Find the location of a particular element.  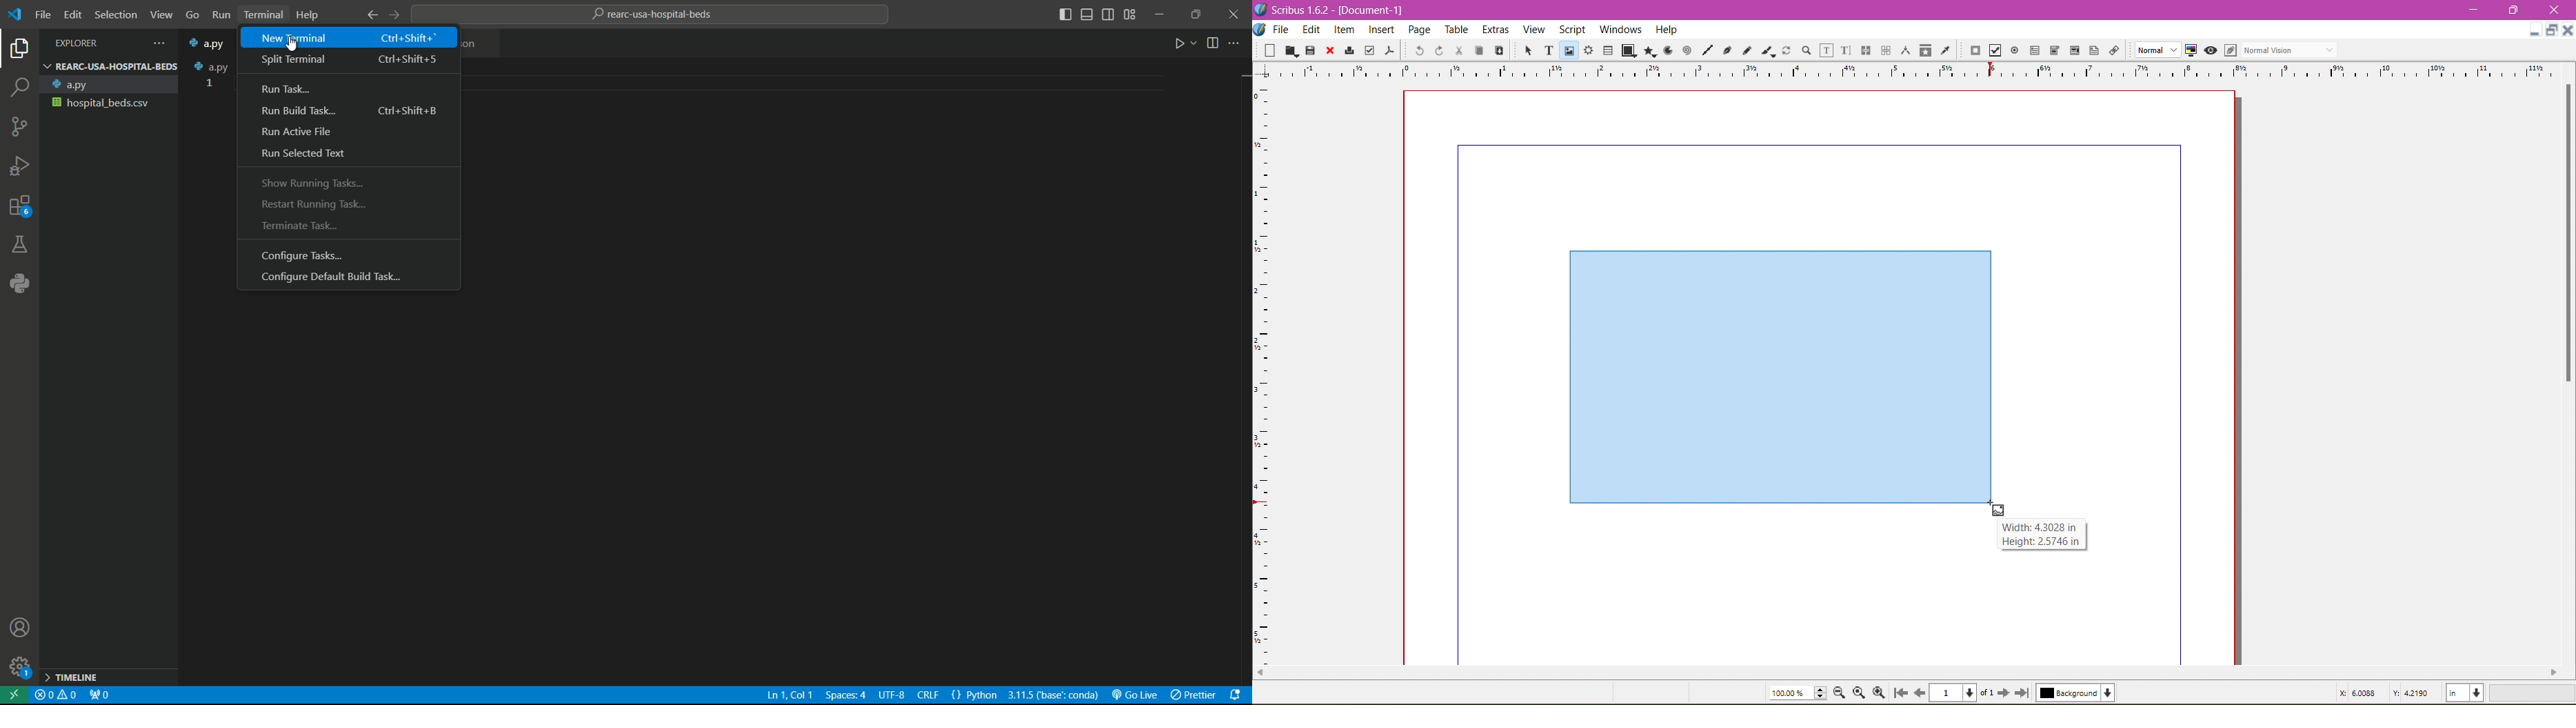

split editor is located at coordinates (1214, 45).